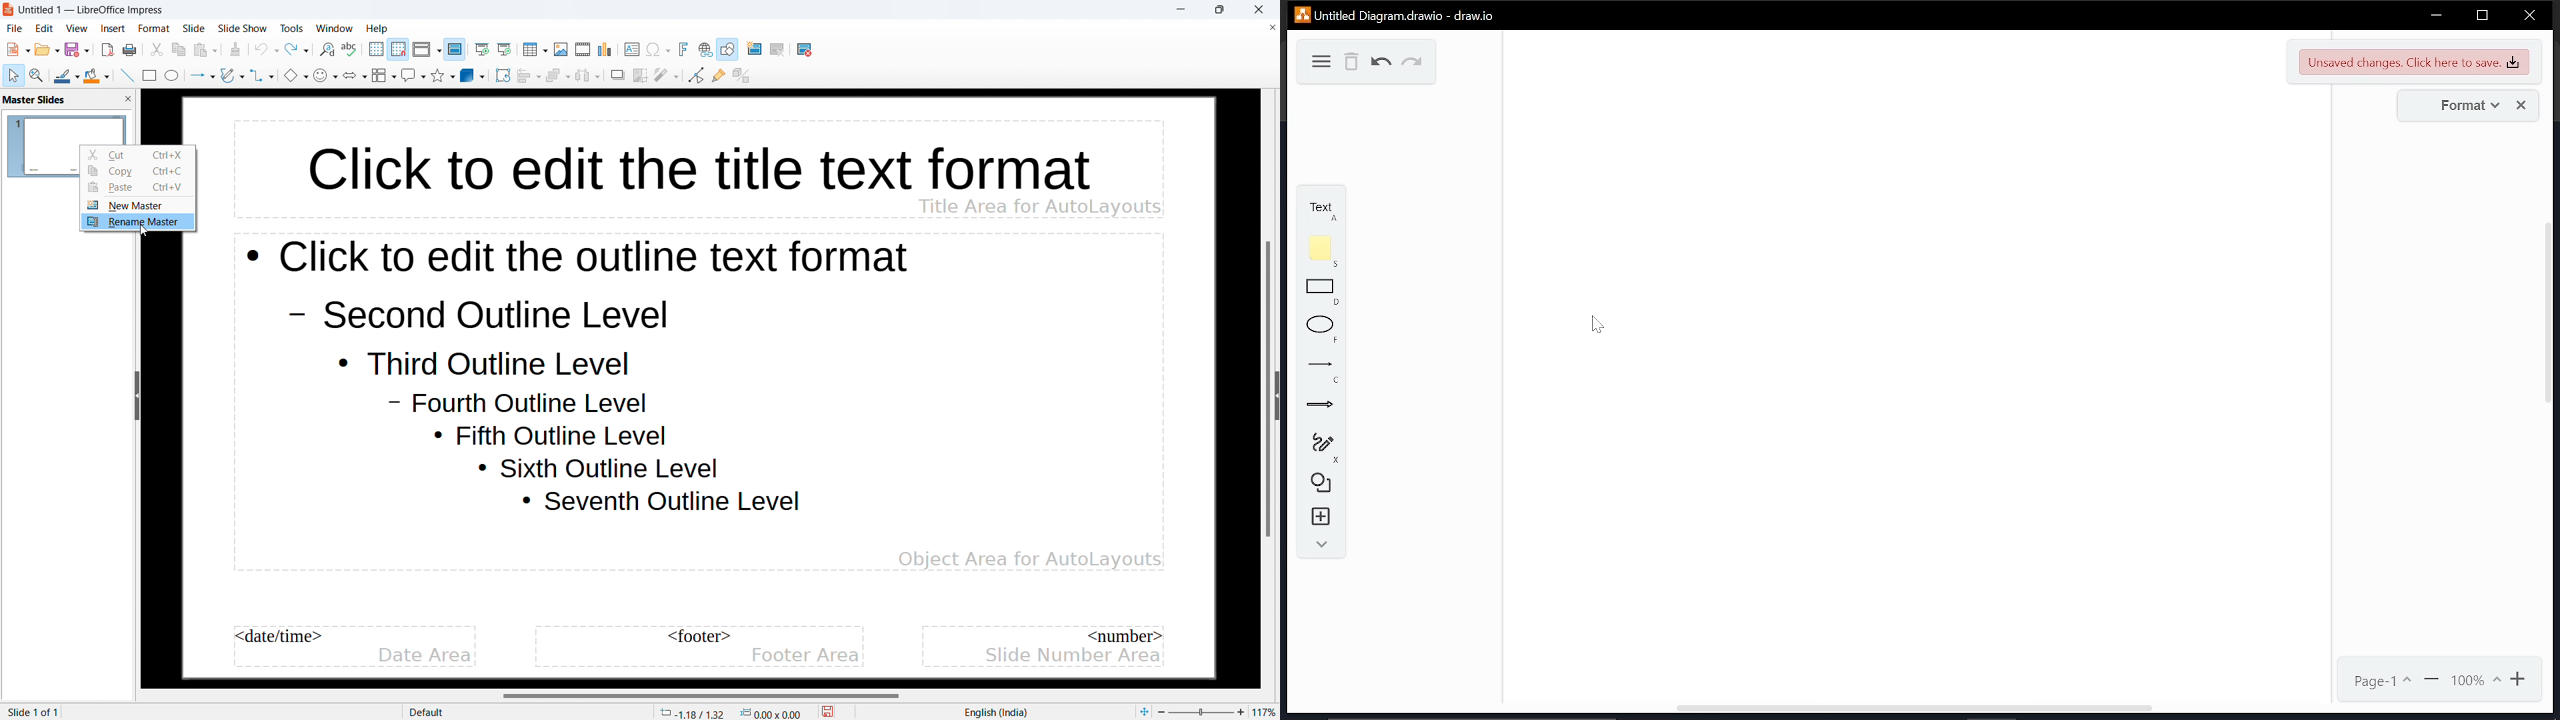 The width and height of the screenshot is (2576, 728). I want to click on slide, so click(193, 28).